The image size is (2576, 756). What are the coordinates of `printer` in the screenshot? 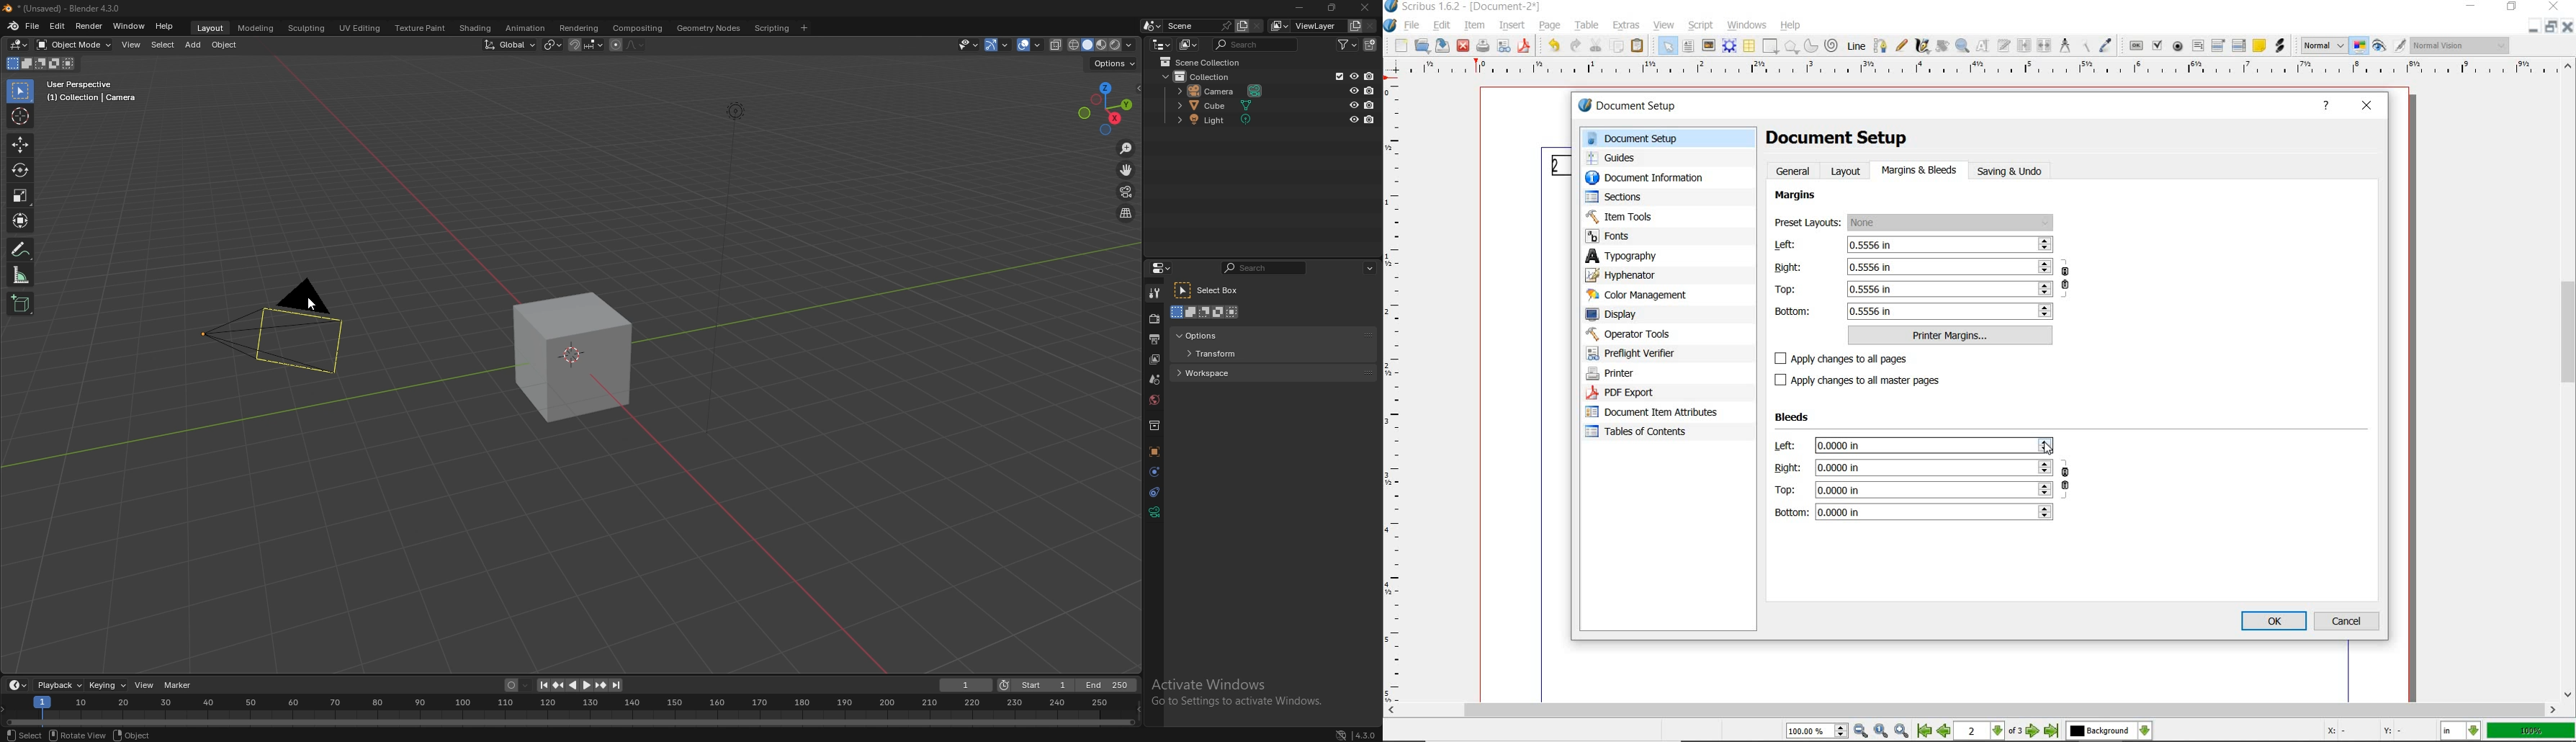 It's located at (1613, 373).